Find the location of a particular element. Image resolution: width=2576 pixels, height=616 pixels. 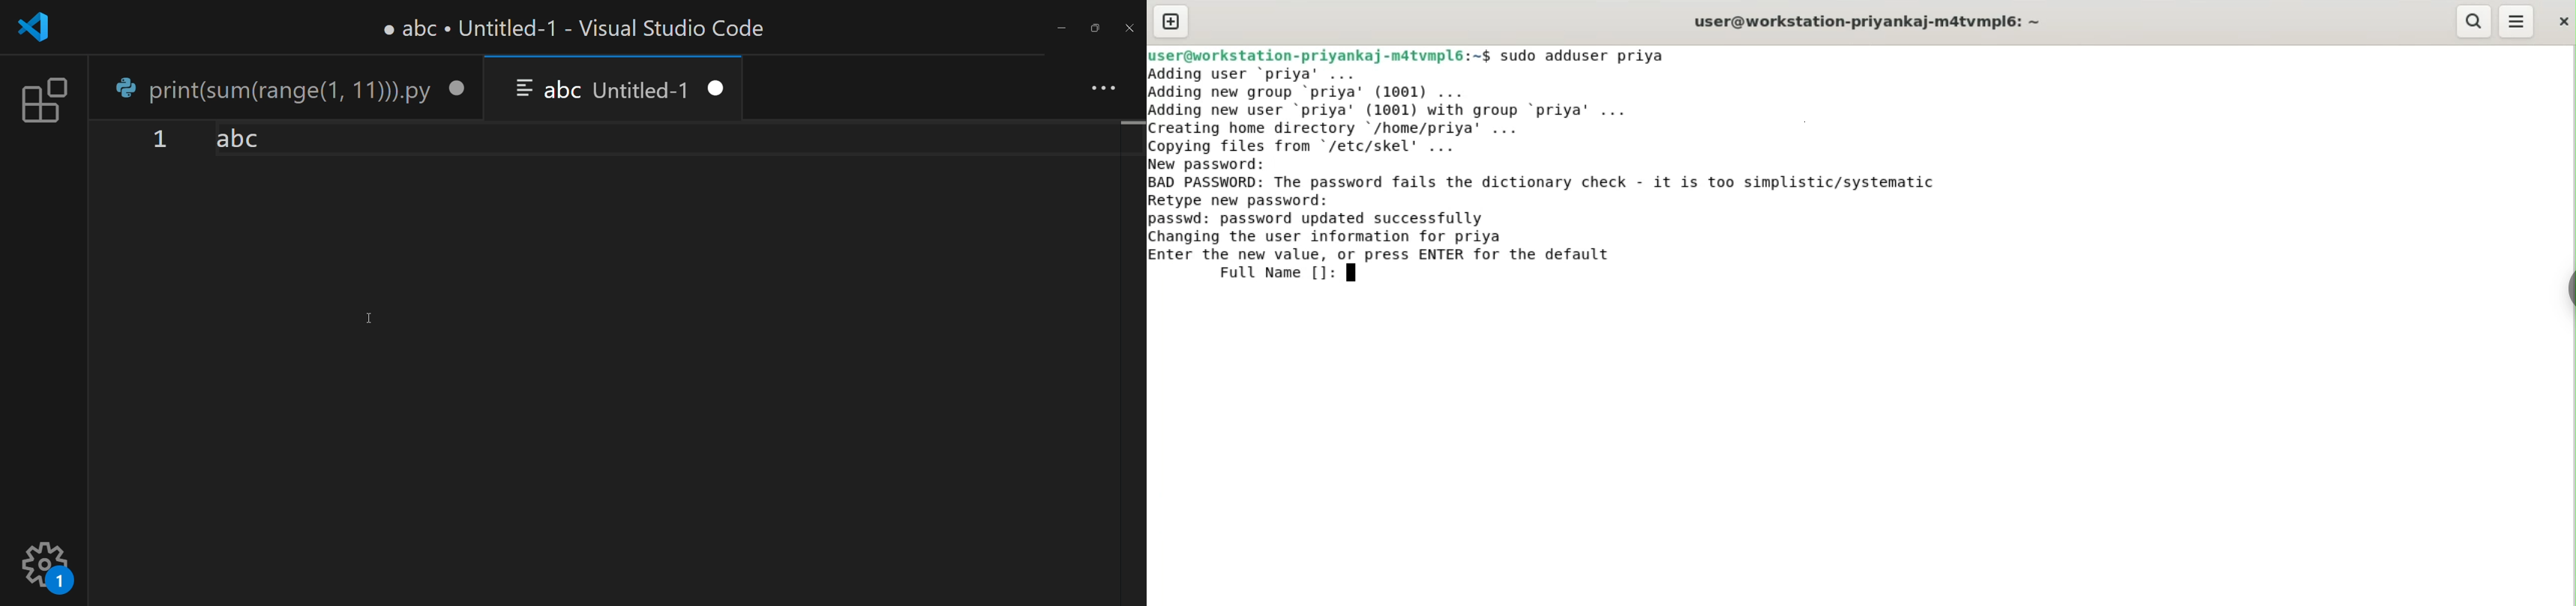

close tab is located at coordinates (457, 84).